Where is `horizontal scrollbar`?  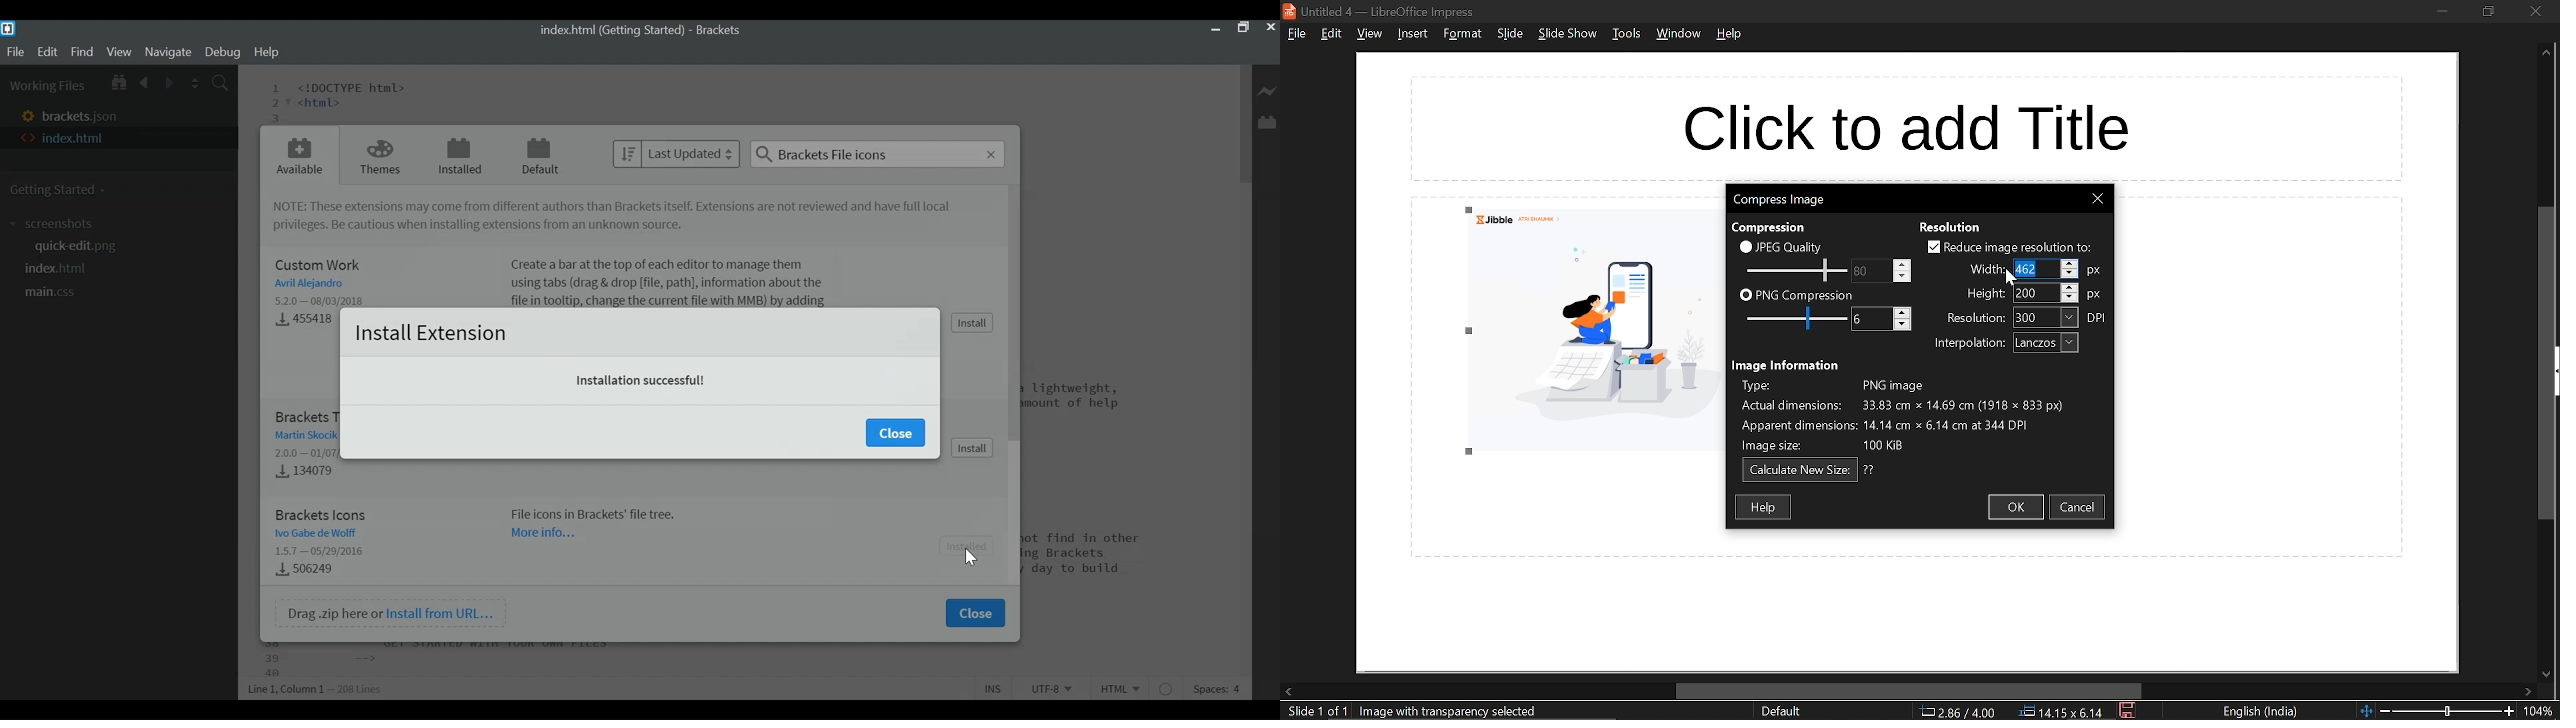
horizontal scrollbar is located at coordinates (1910, 691).